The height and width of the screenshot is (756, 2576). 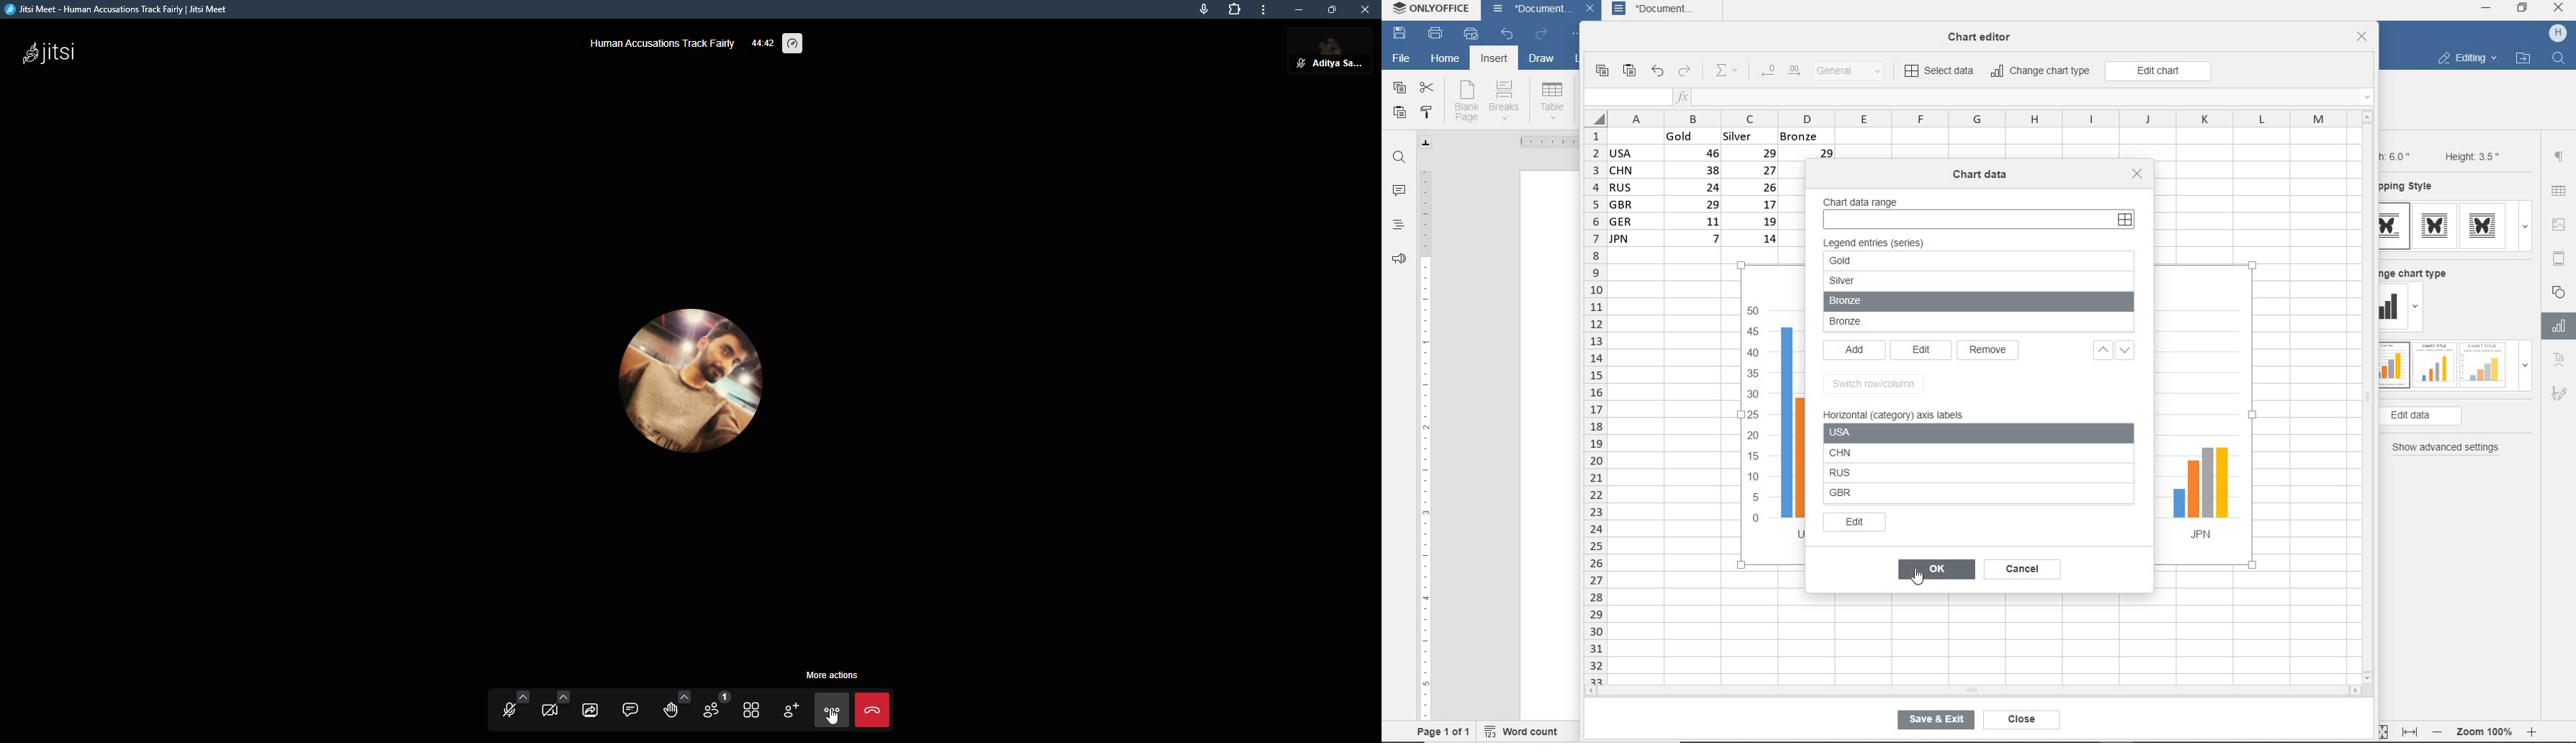 I want to click on start camera, so click(x=553, y=708).